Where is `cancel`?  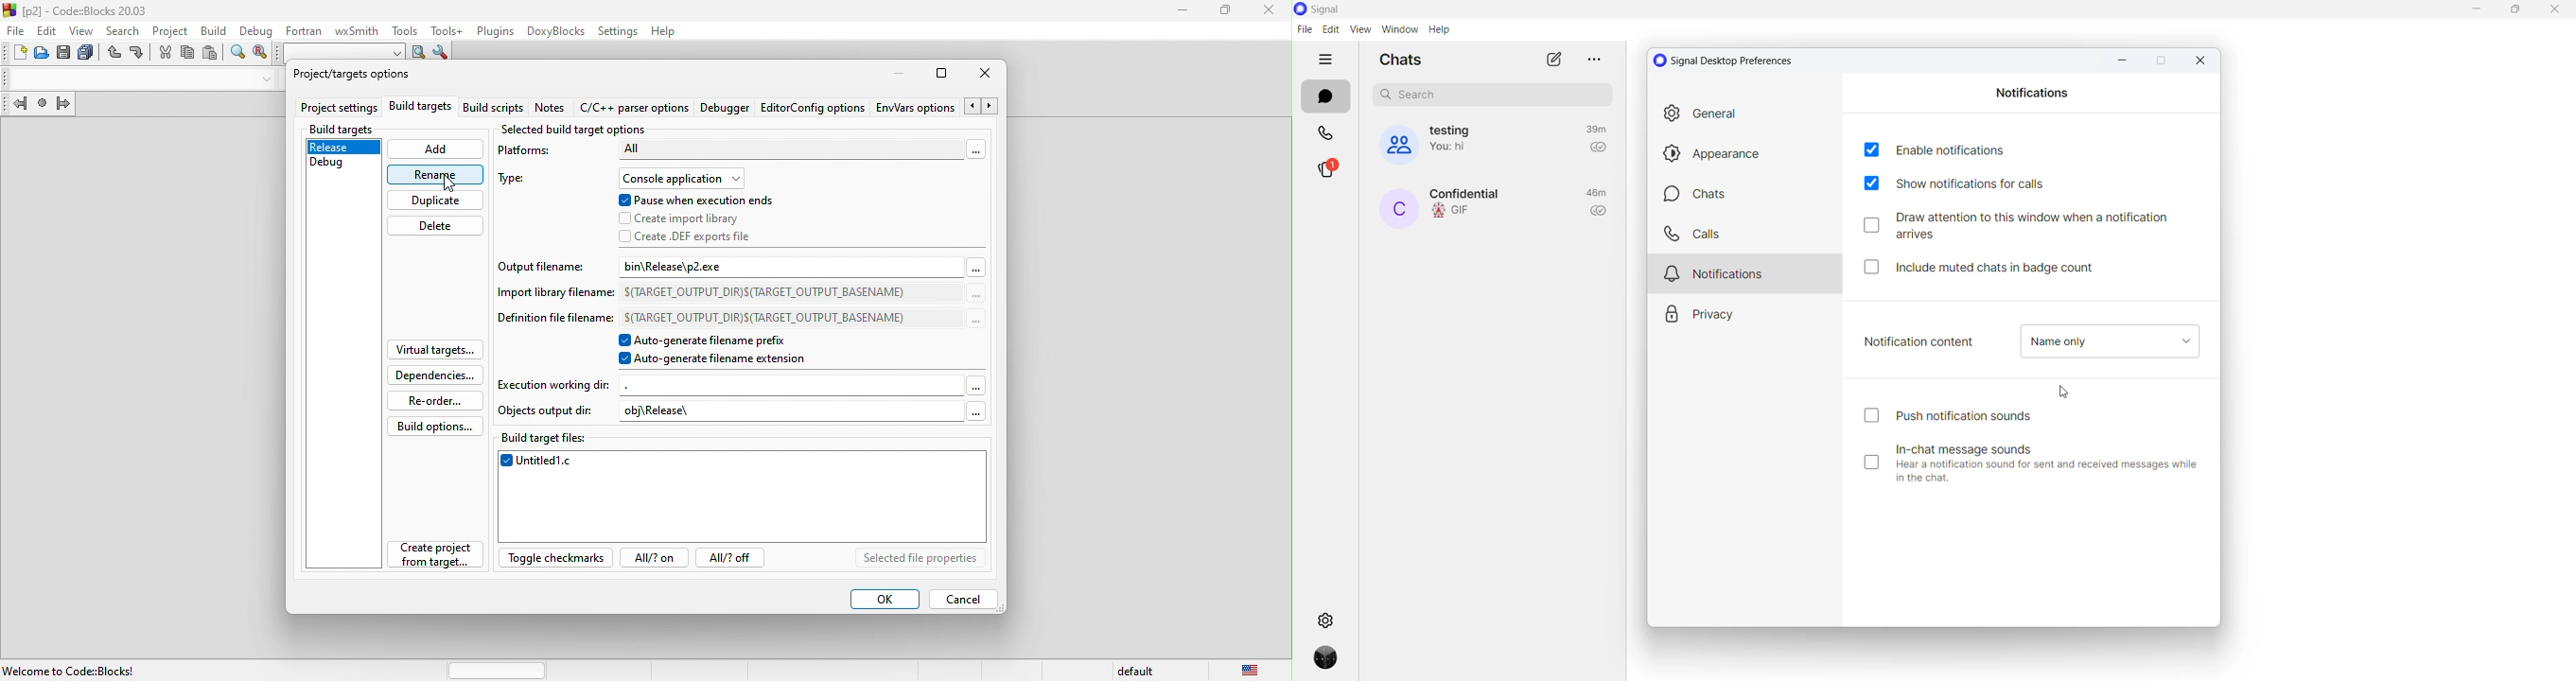
cancel is located at coordinates (971, 599).